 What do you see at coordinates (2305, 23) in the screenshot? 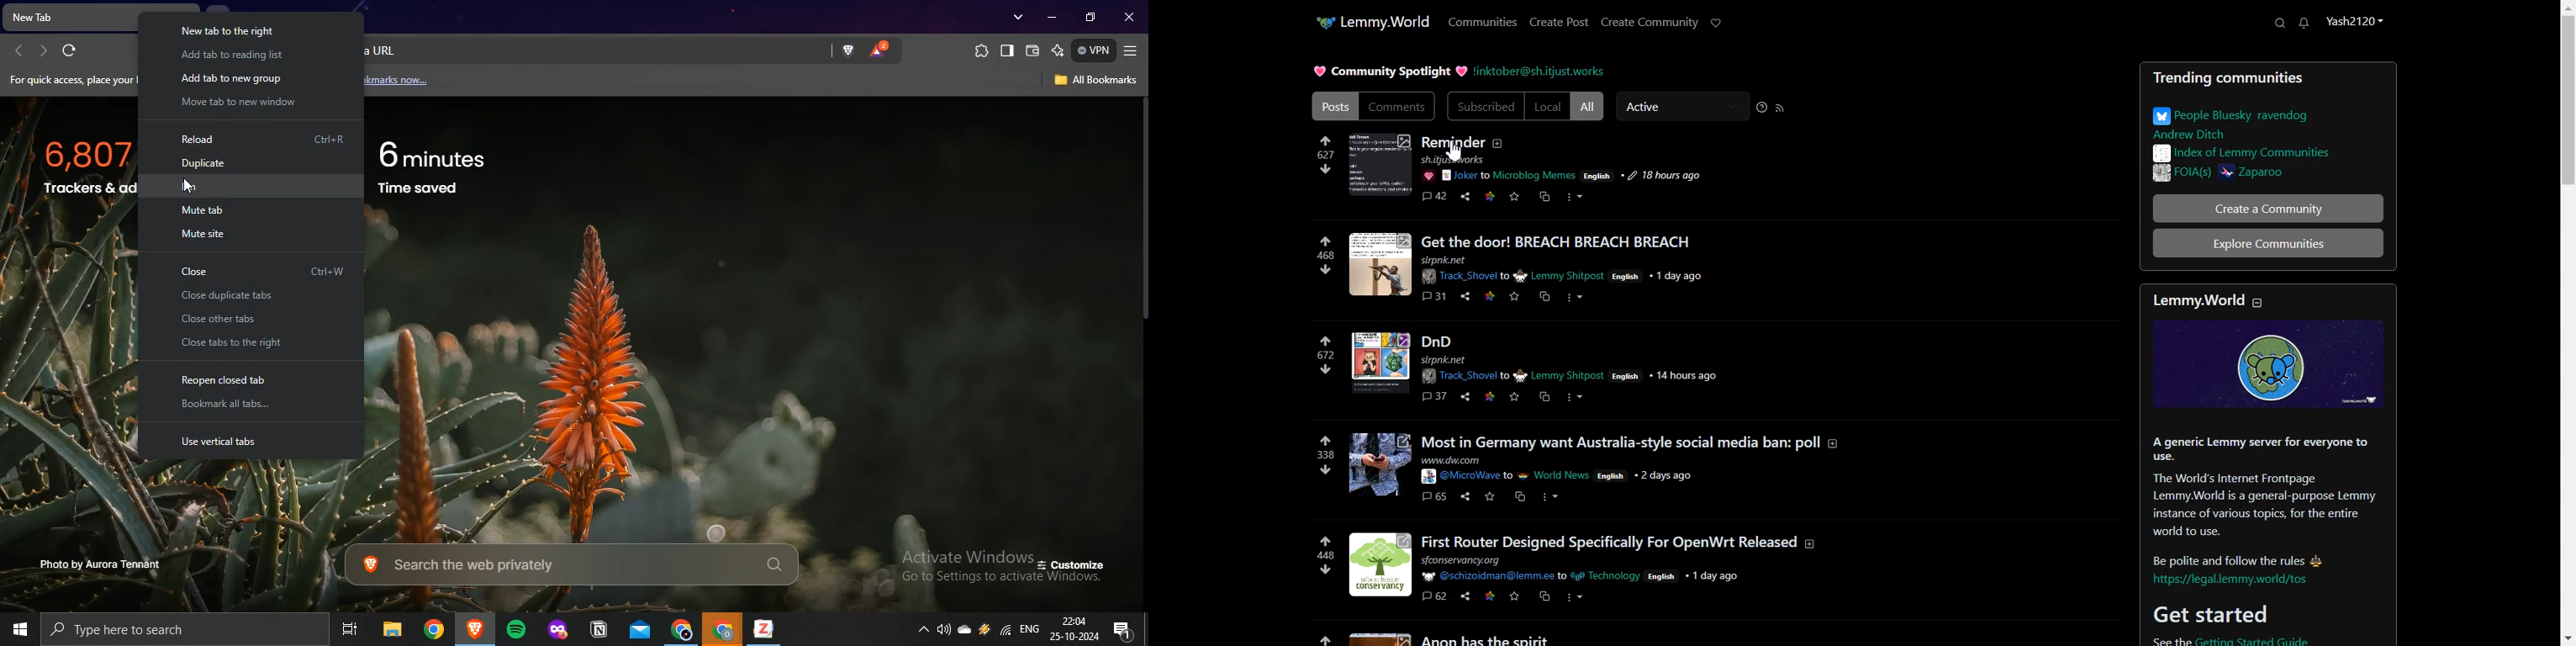
I see `Unread Messages` at bounding box center [2305, 23].